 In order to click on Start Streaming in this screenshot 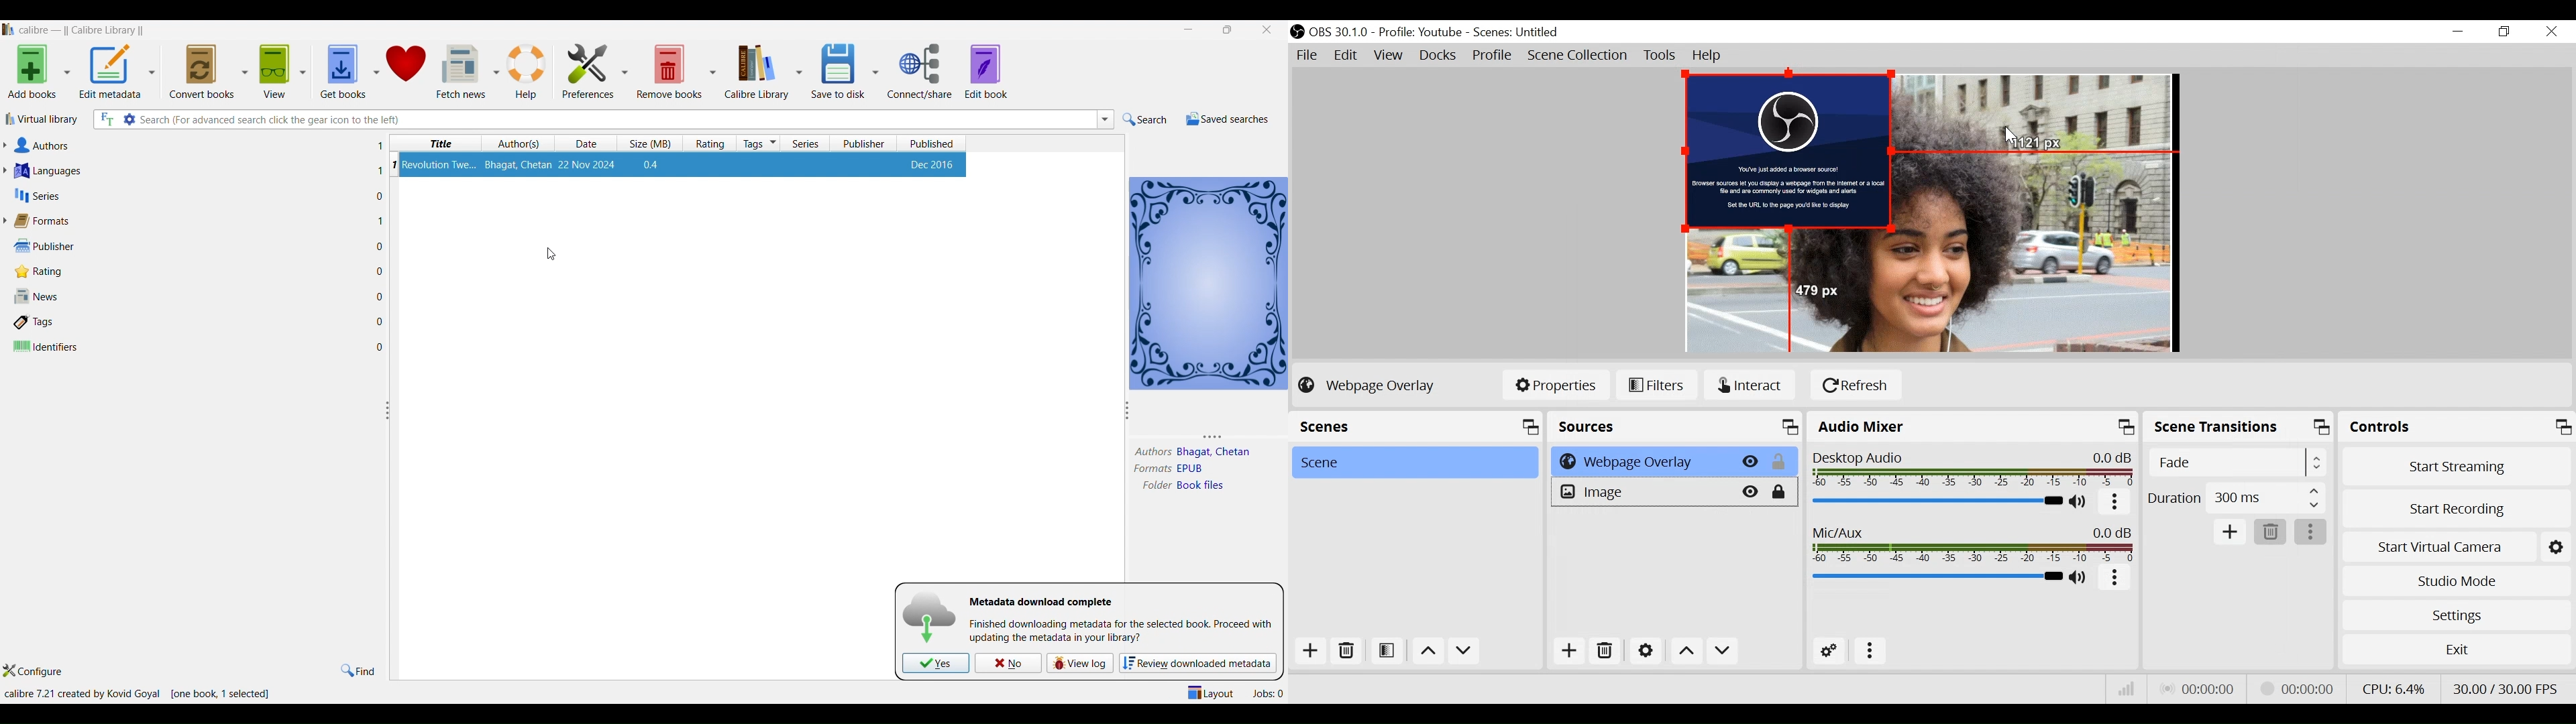, I will do `click(2456, 467)`.